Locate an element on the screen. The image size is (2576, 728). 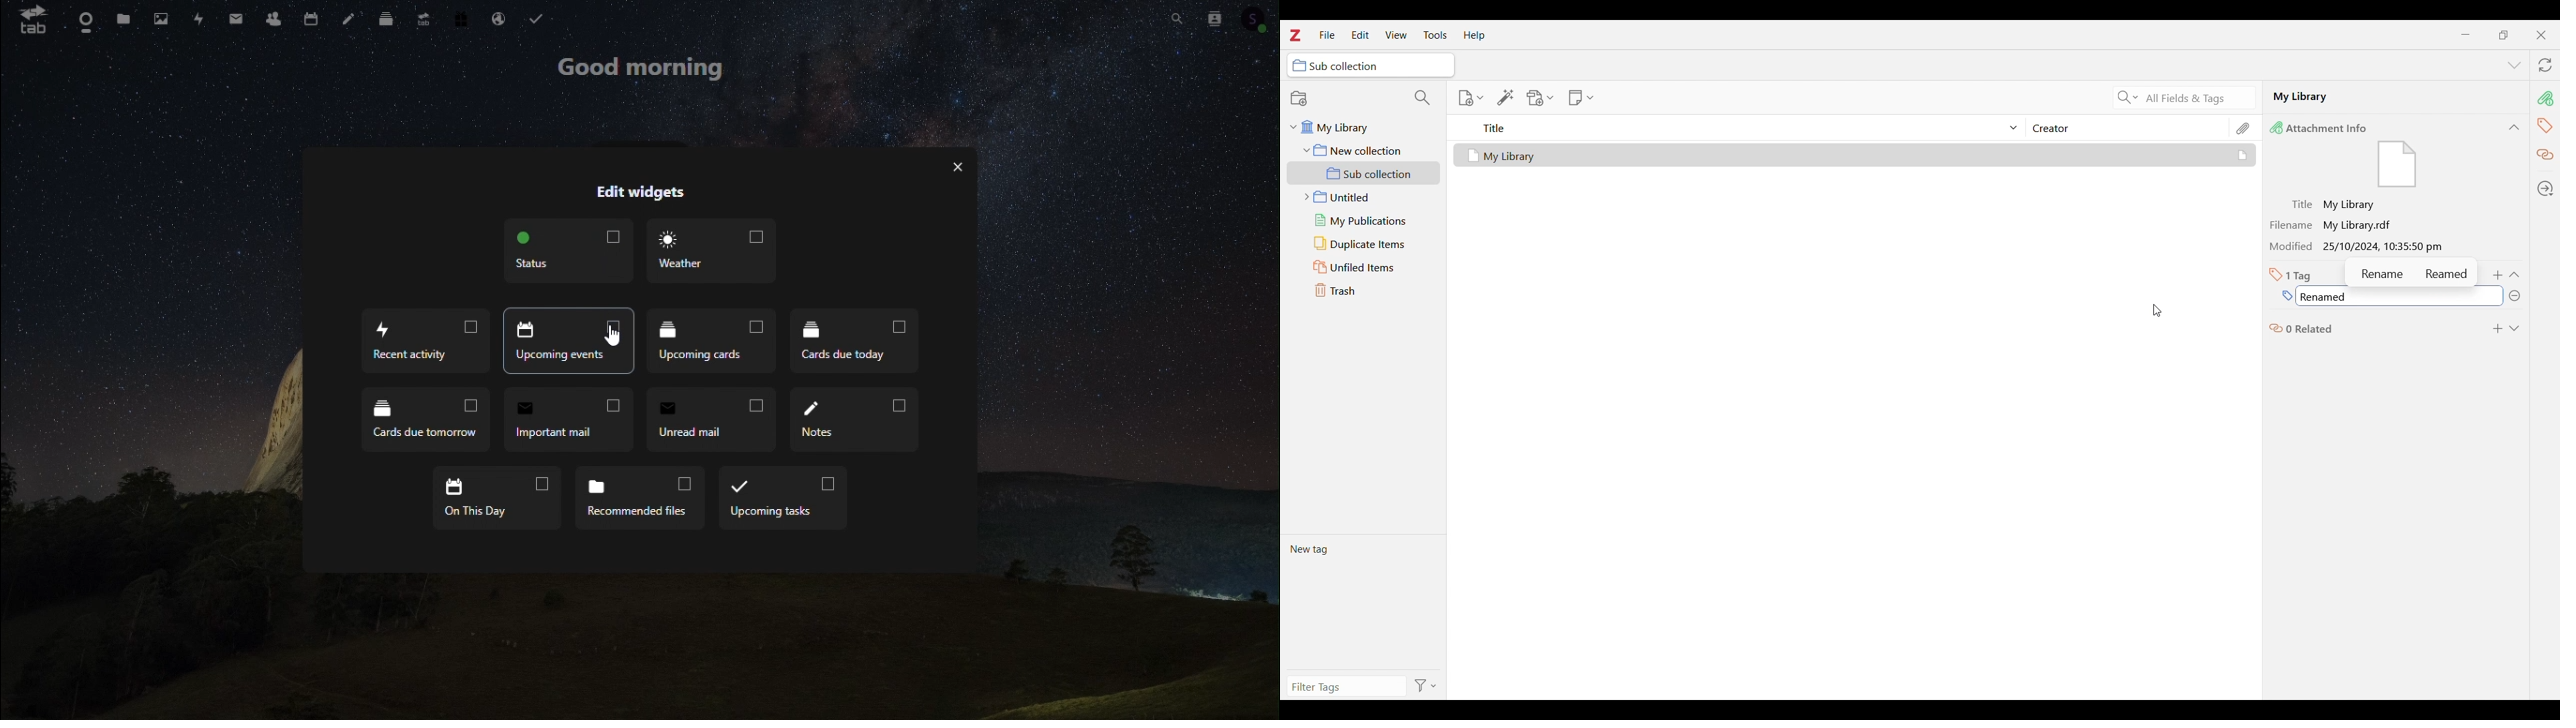
Photos is located at coordinates (159, 18).